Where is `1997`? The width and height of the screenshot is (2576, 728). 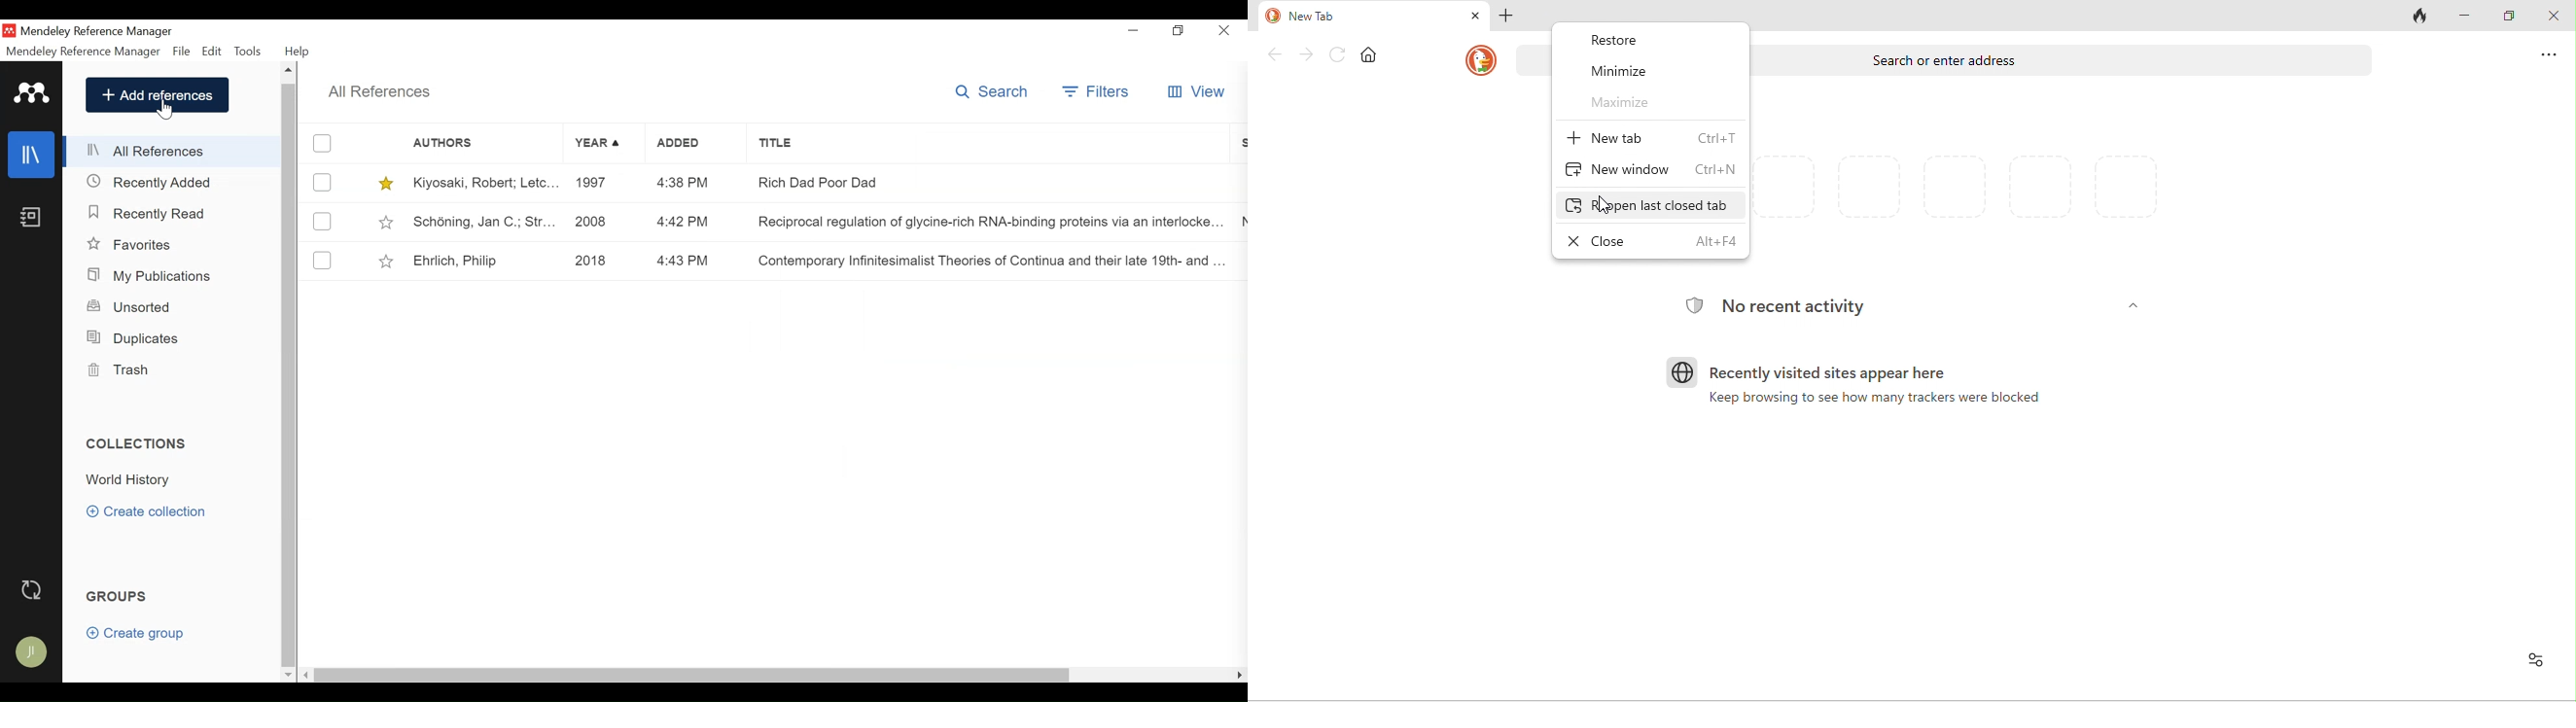 1997 is located at coordinates (597, 184).